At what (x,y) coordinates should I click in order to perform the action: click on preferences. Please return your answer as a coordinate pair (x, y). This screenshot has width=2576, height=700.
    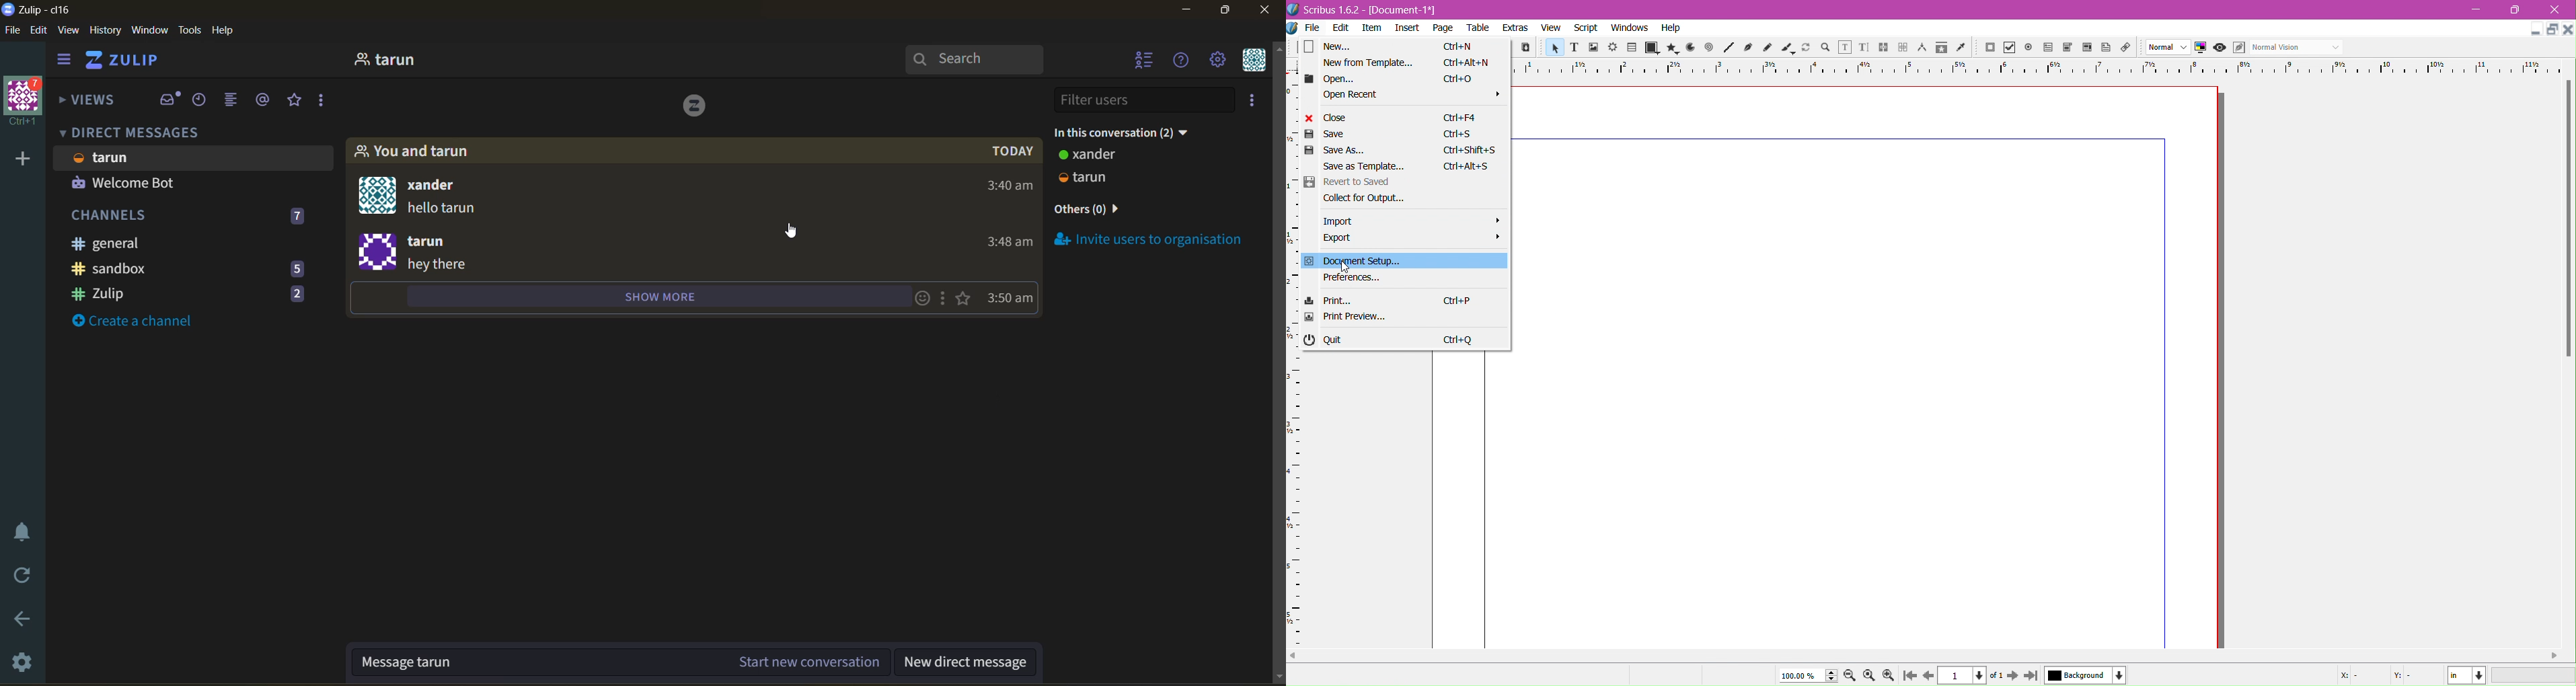
    Looking at the image, I should click on (1352, 278).